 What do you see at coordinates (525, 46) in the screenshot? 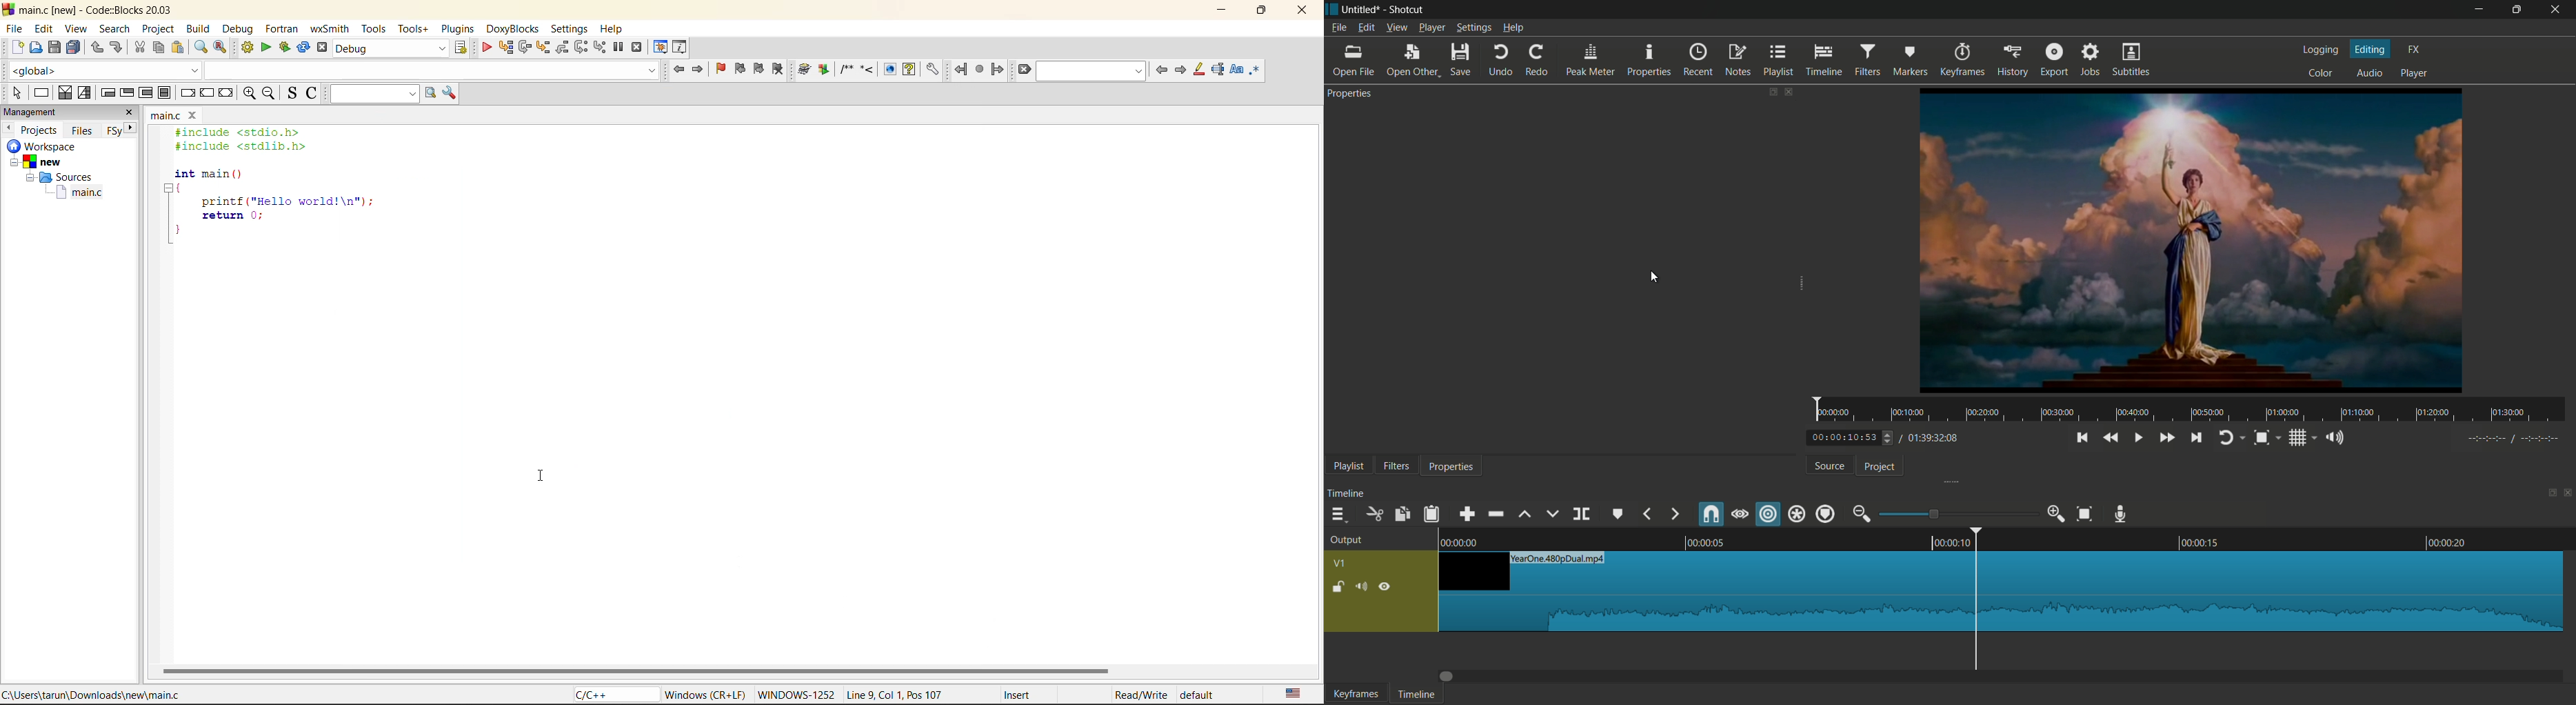
I see `next line` at bounding box center [525, 46].